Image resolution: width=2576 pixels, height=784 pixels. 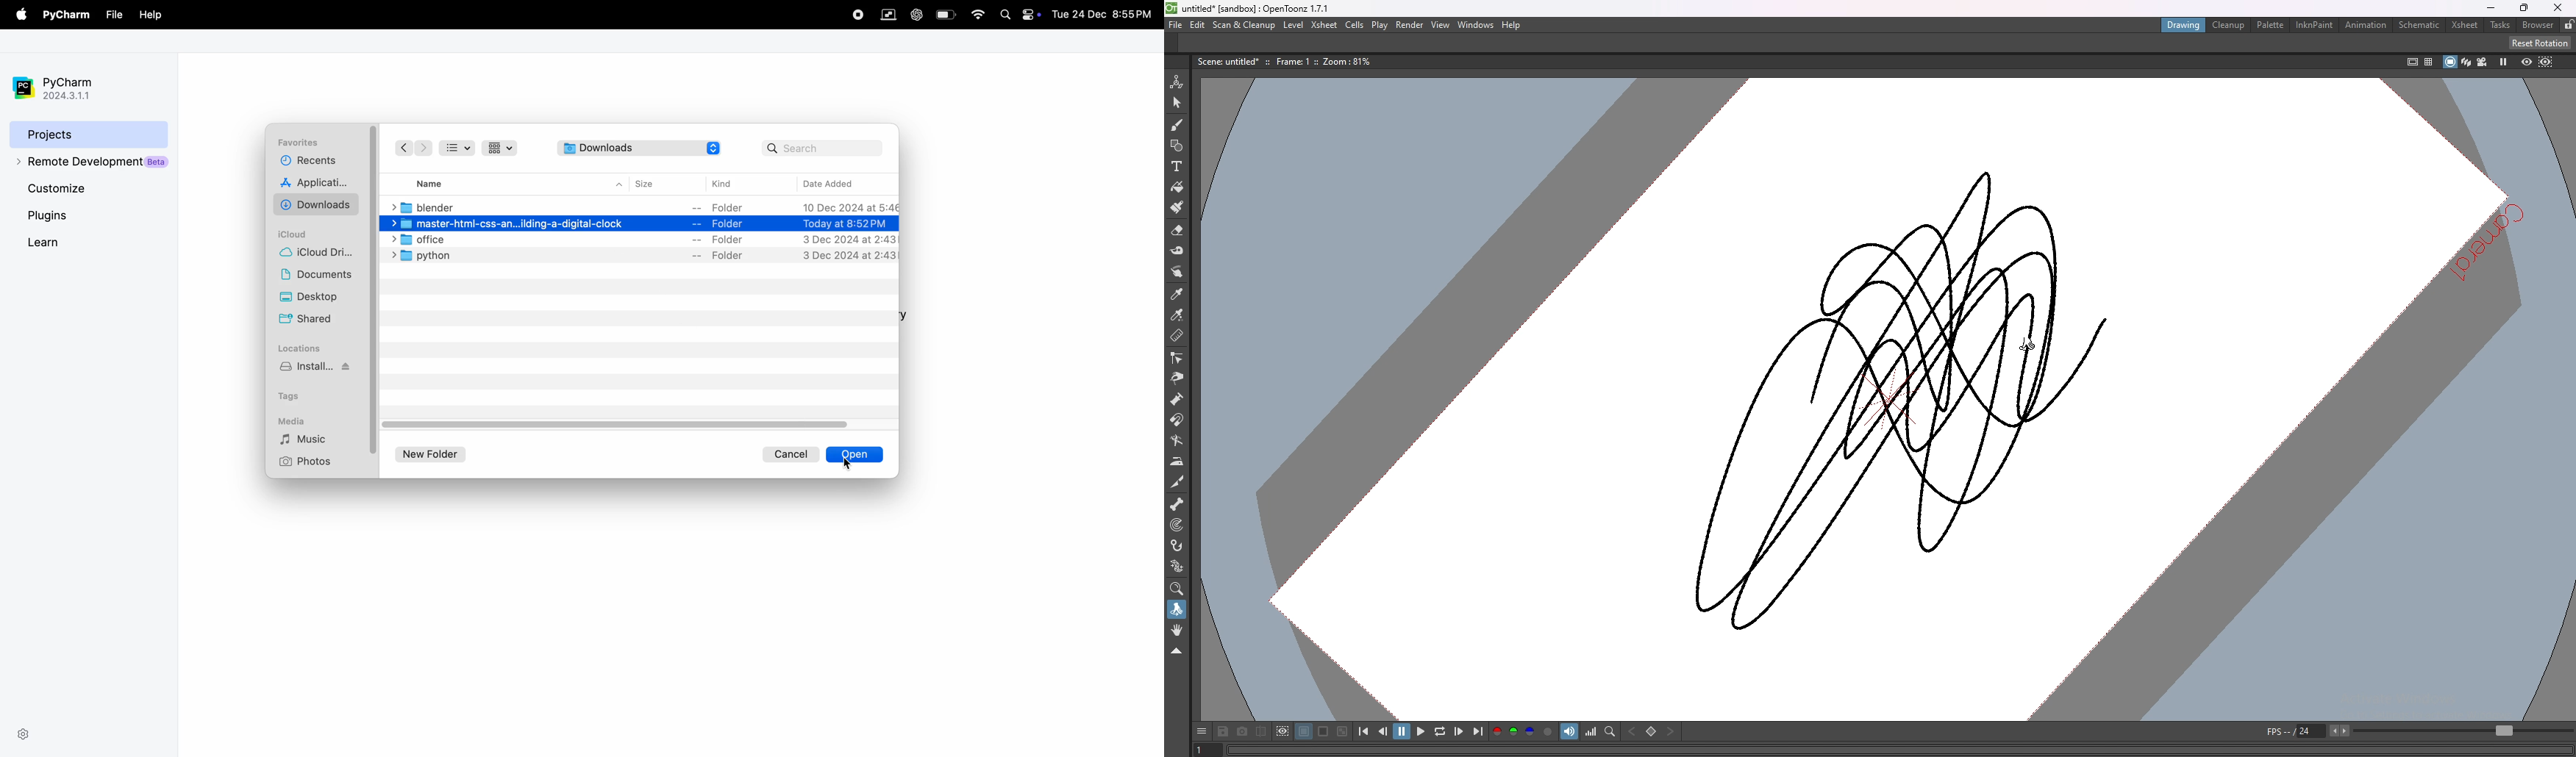 I want to click on fill brush tool, so click(x=1177, y=207).